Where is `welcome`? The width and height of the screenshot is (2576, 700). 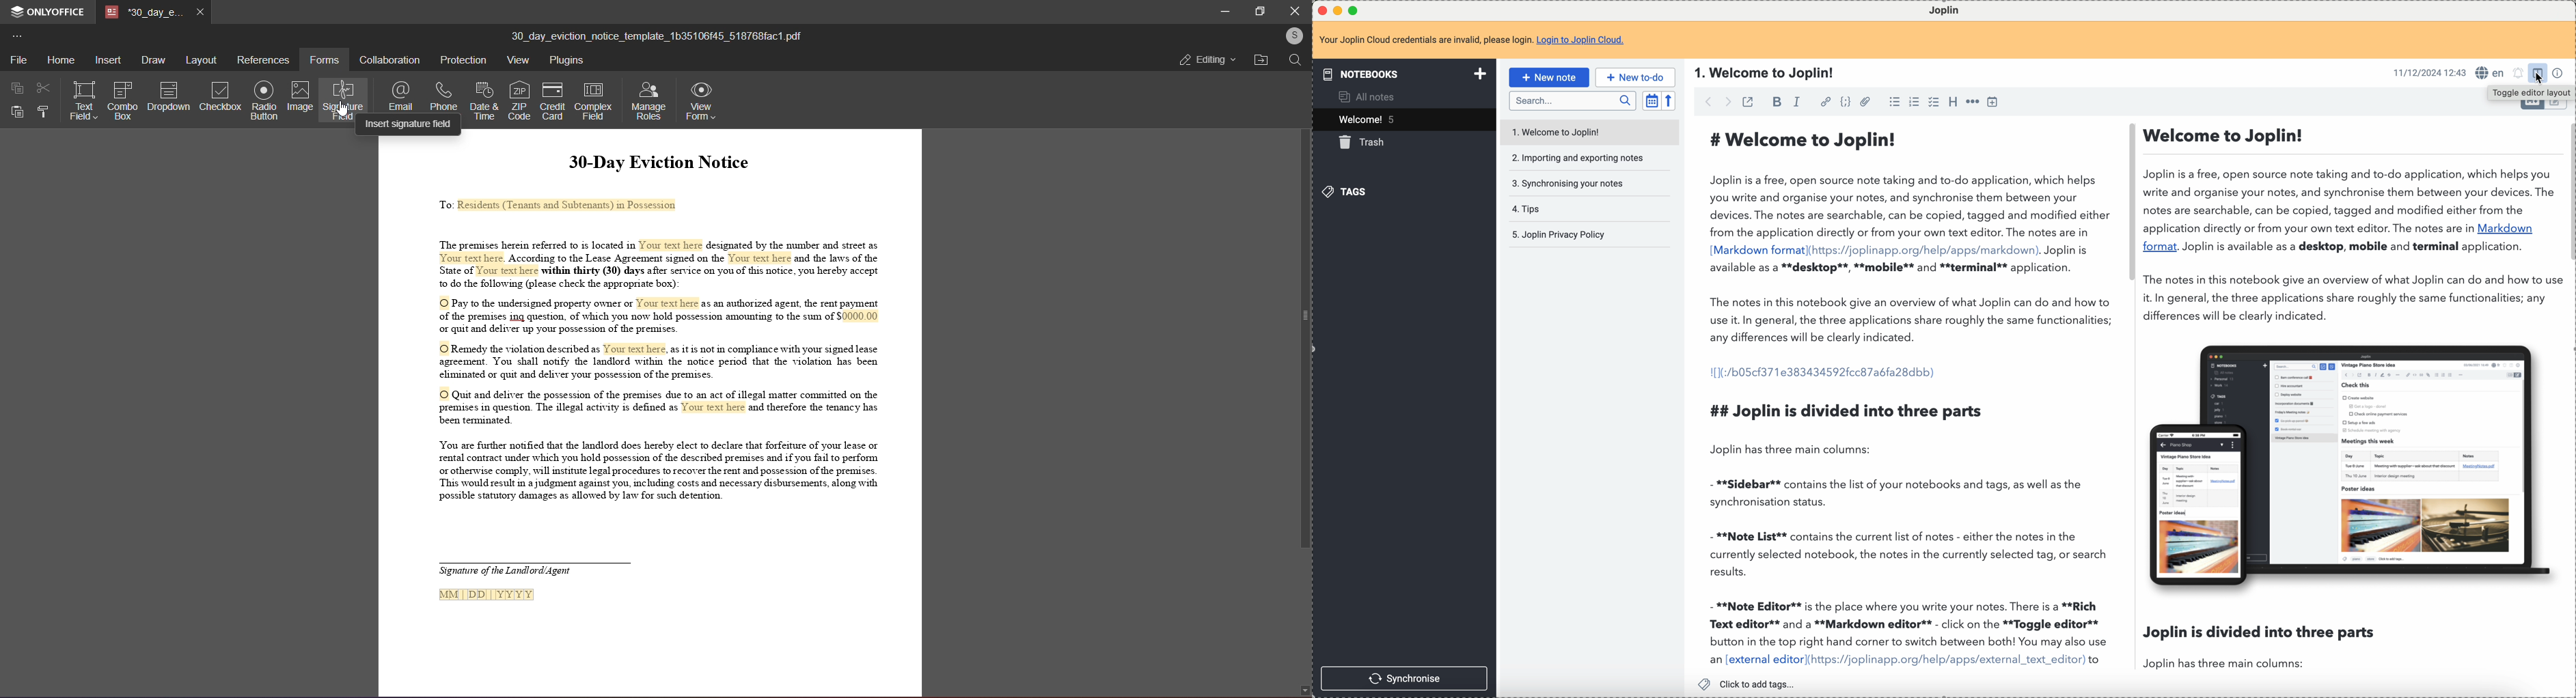
welcome is located at coordinates (1402, 120).